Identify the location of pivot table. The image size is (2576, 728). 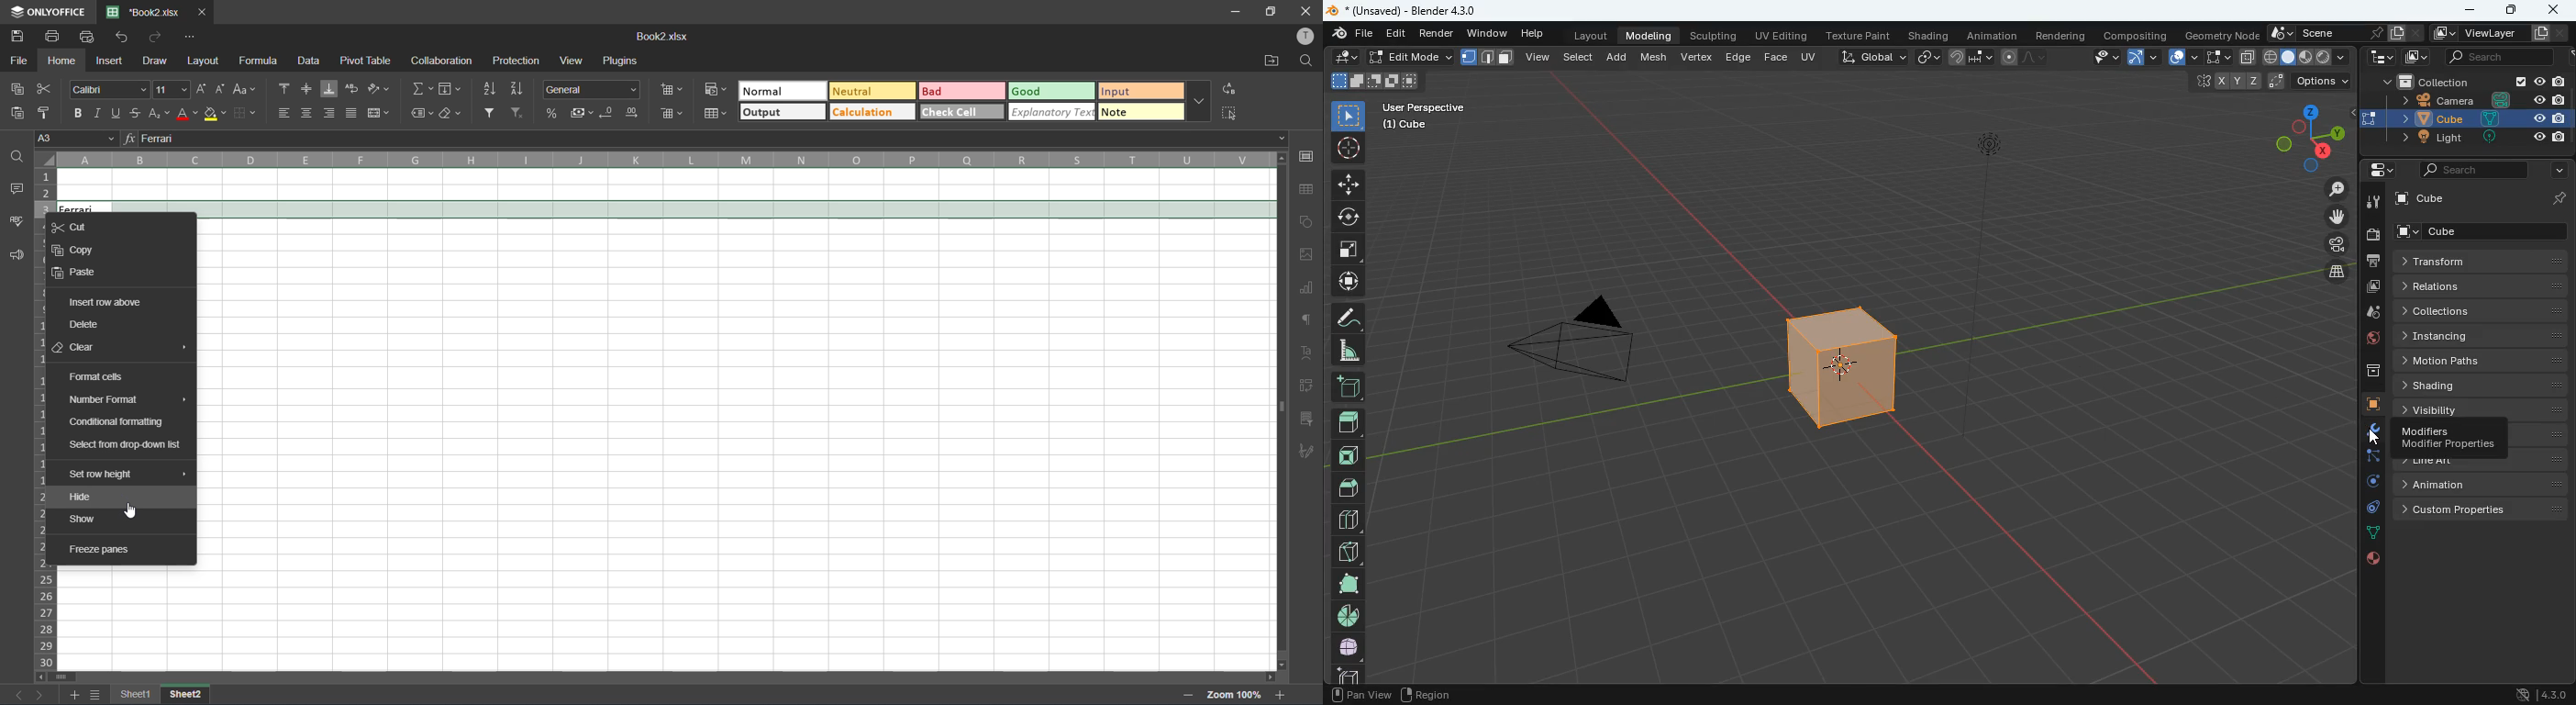
(1308, 388).